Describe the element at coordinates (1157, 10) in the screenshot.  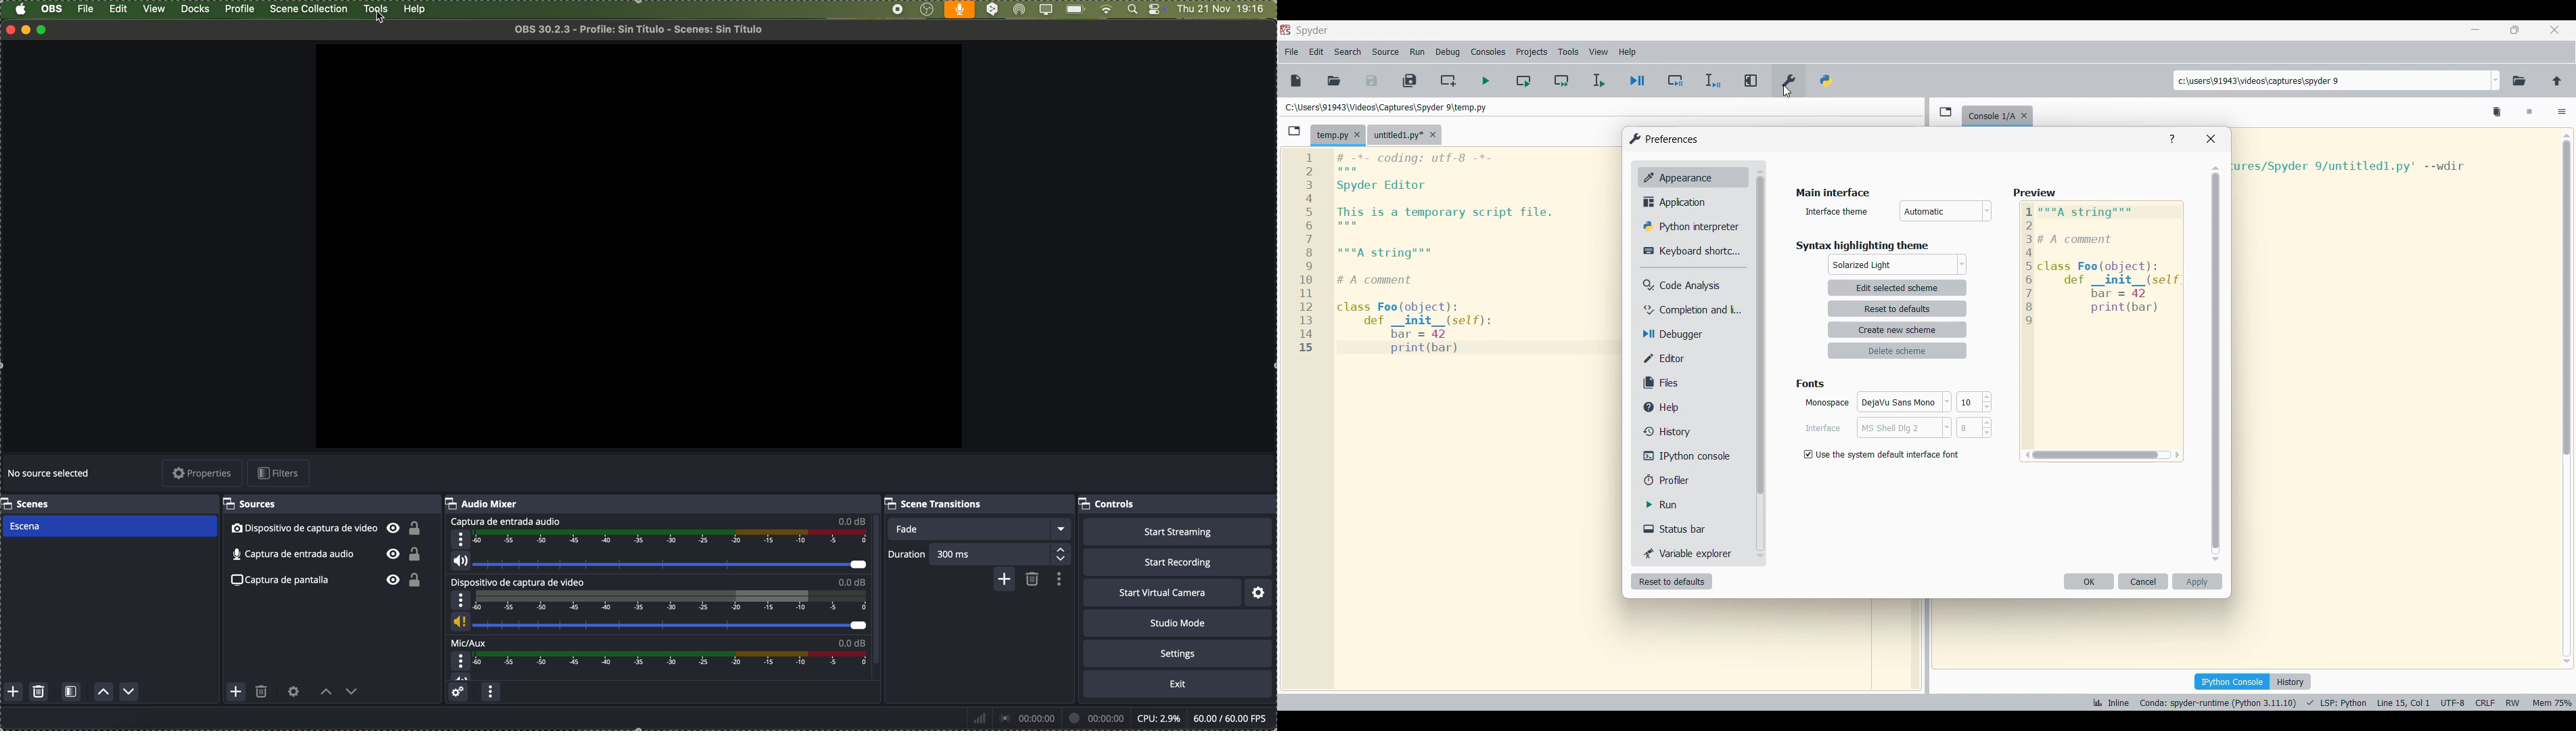
I see `controls` at that location.